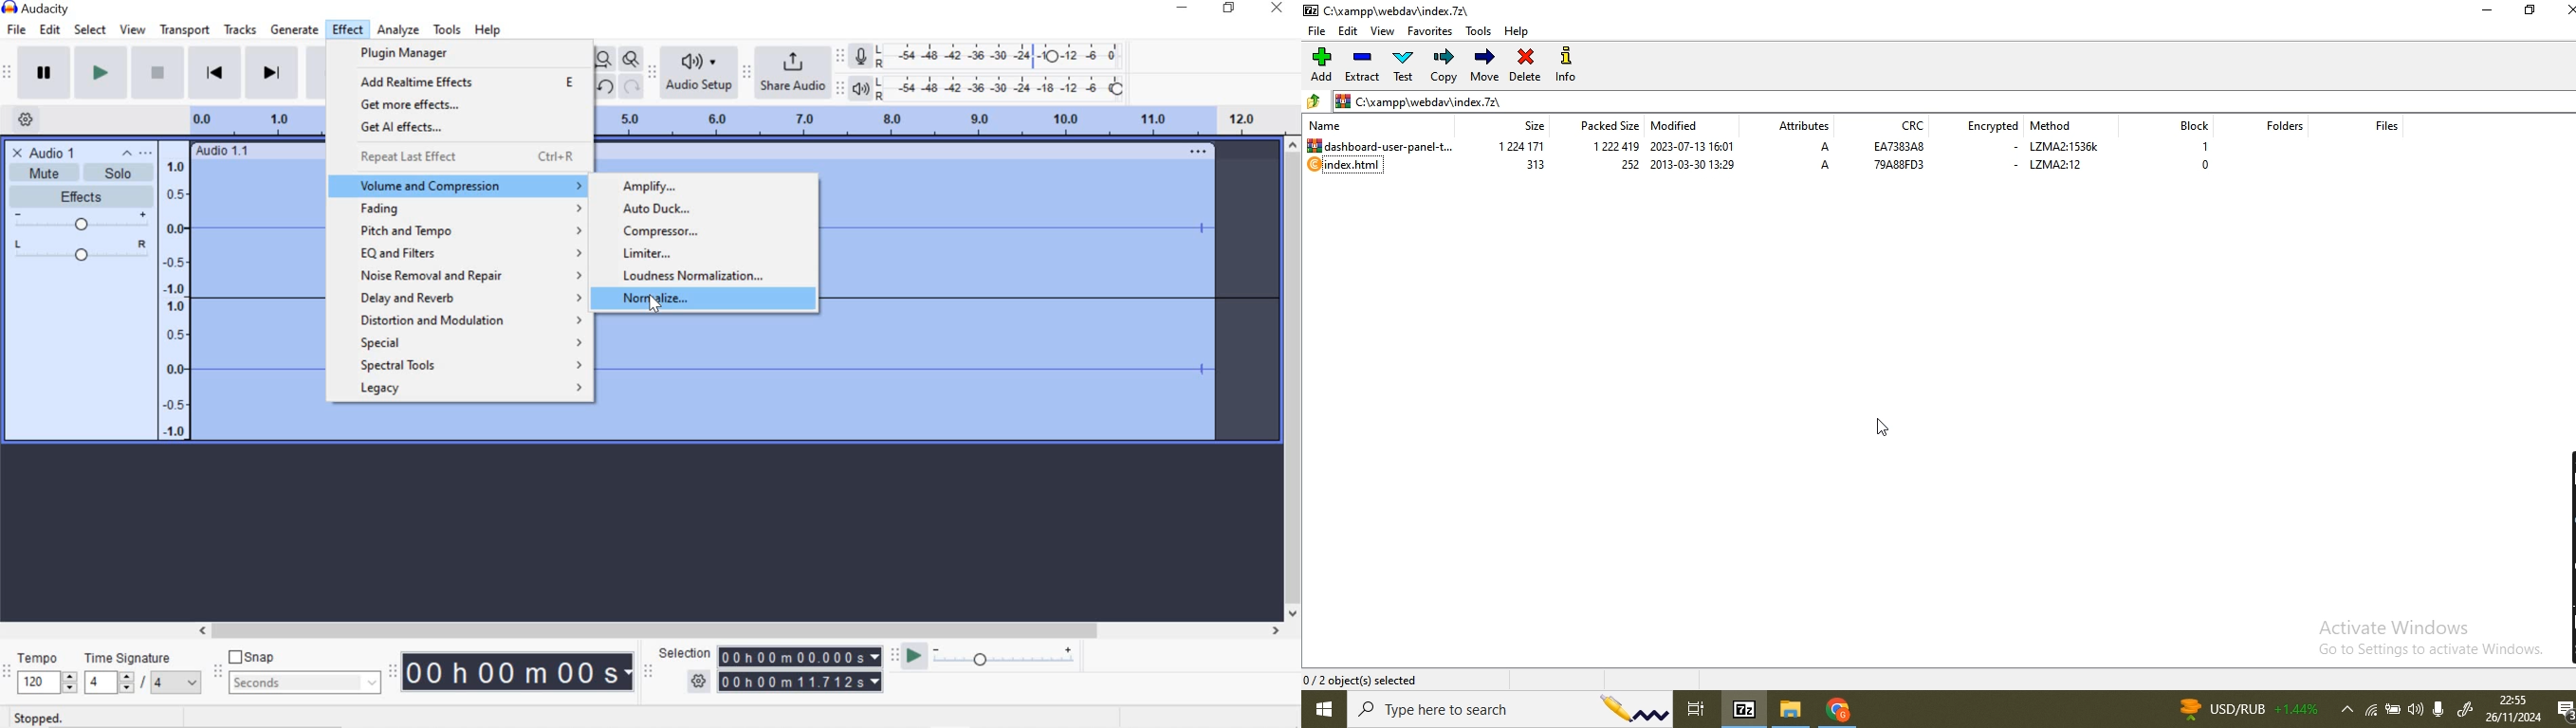 The image size is (2576, 728). What do you see at coordinates (469, 231) in the screenshot?
I see `pitch and tempo` at bounding box center [469, 231].